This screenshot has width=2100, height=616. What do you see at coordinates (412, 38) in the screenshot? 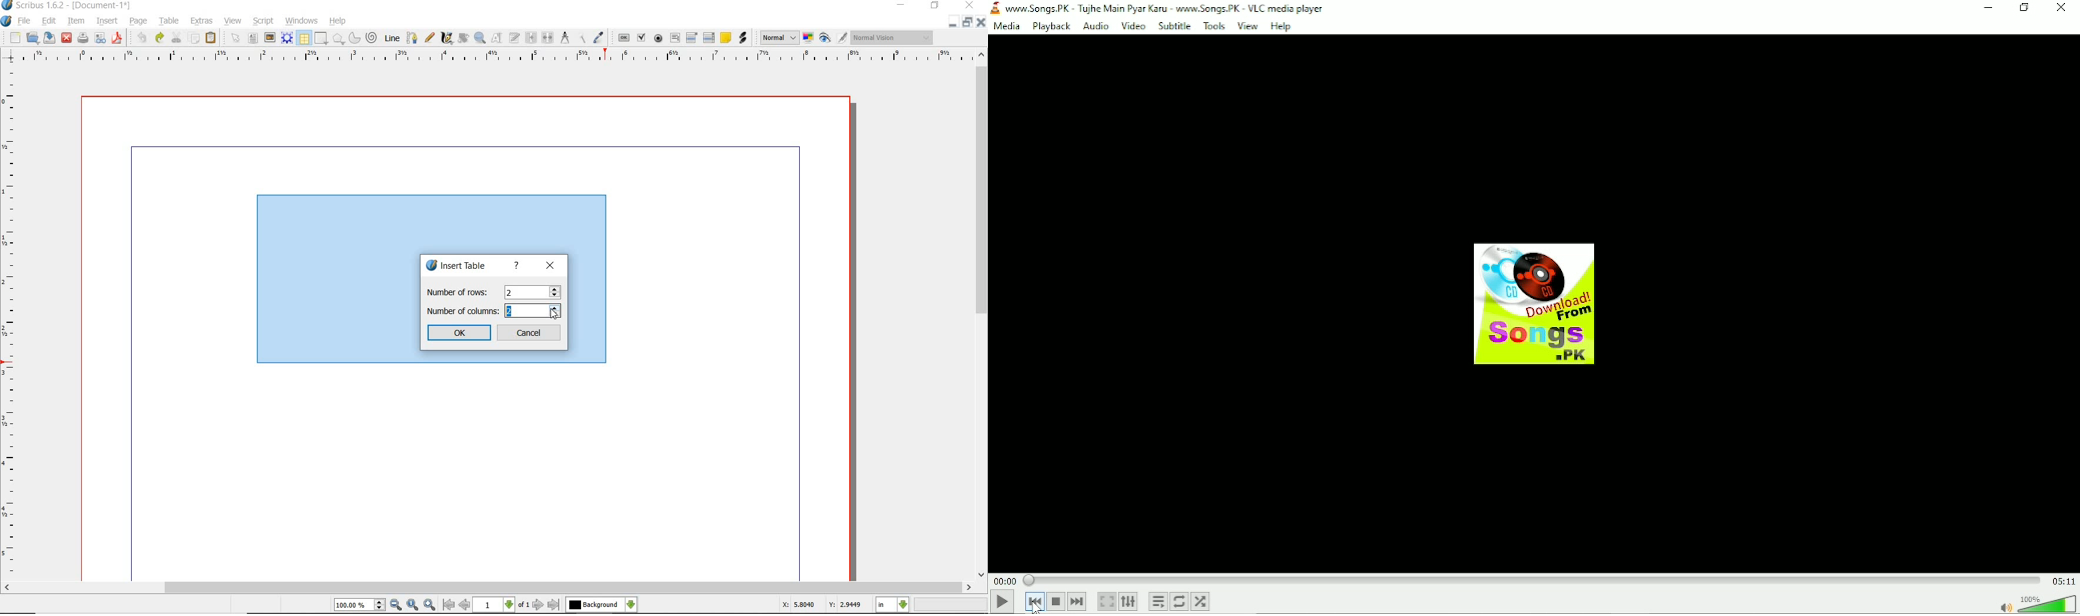
I see `bezier curve` at bounding box center [412, 38].